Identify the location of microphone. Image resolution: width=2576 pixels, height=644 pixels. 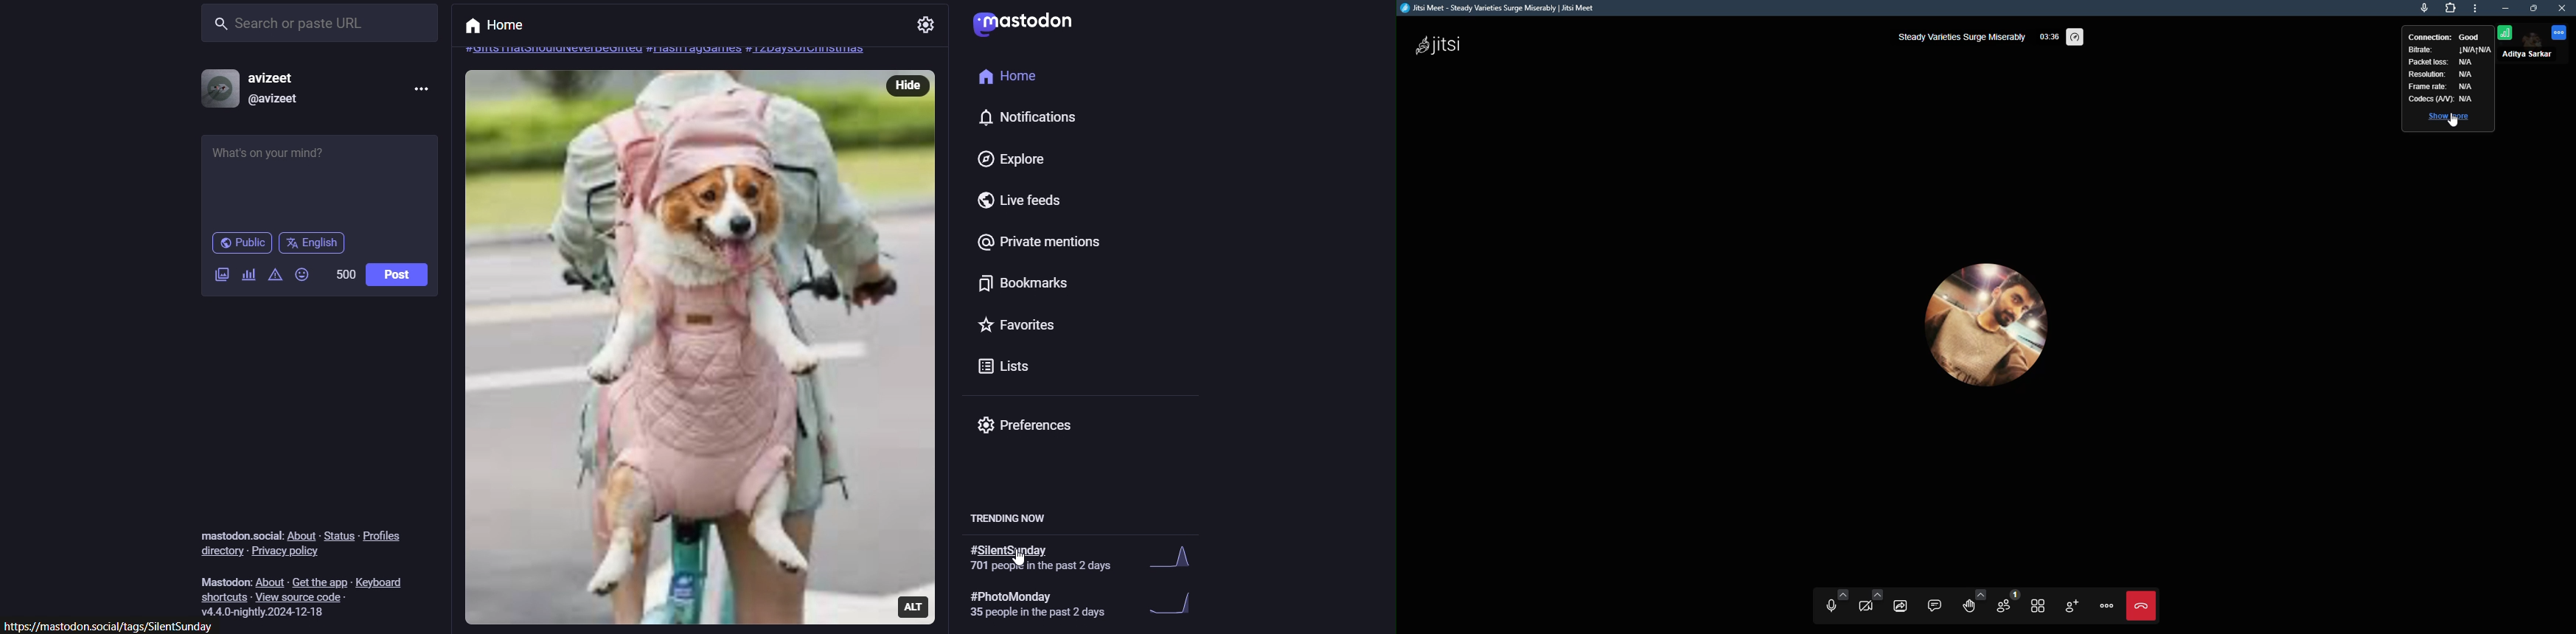
(2416, 7).